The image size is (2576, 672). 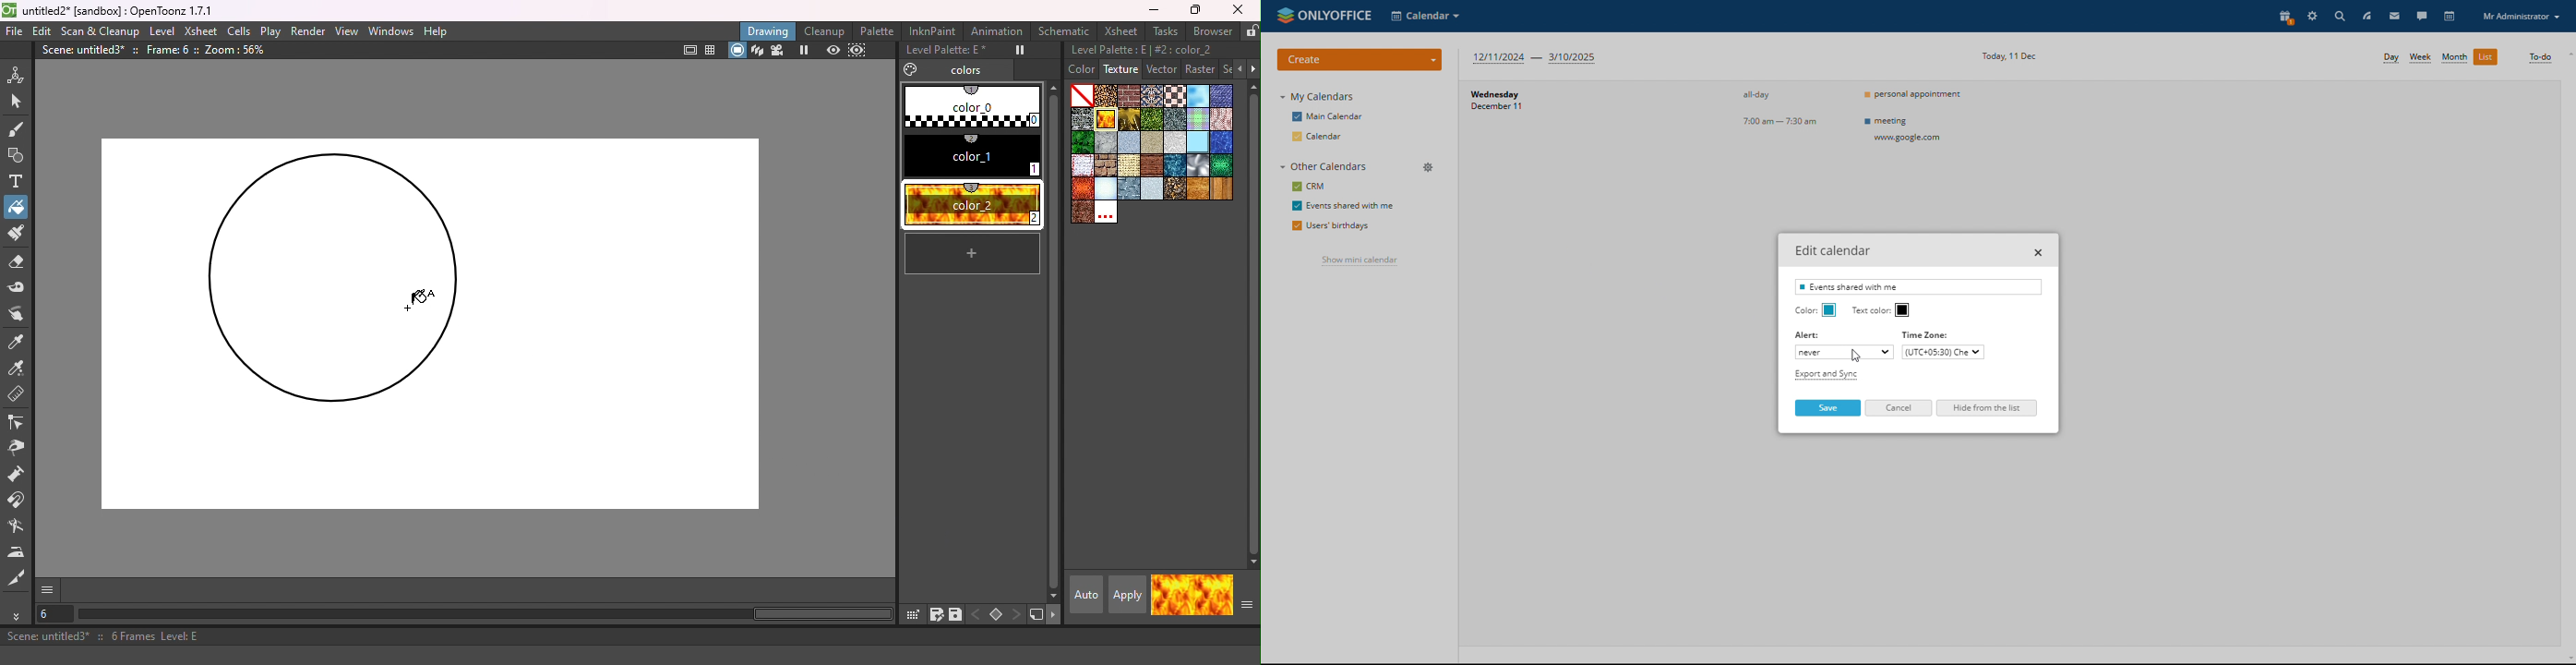 What do you see at coordinates (1198, 165) in the screenshot?
I see `Sil.bmp` at bounding box center [1198, 165].